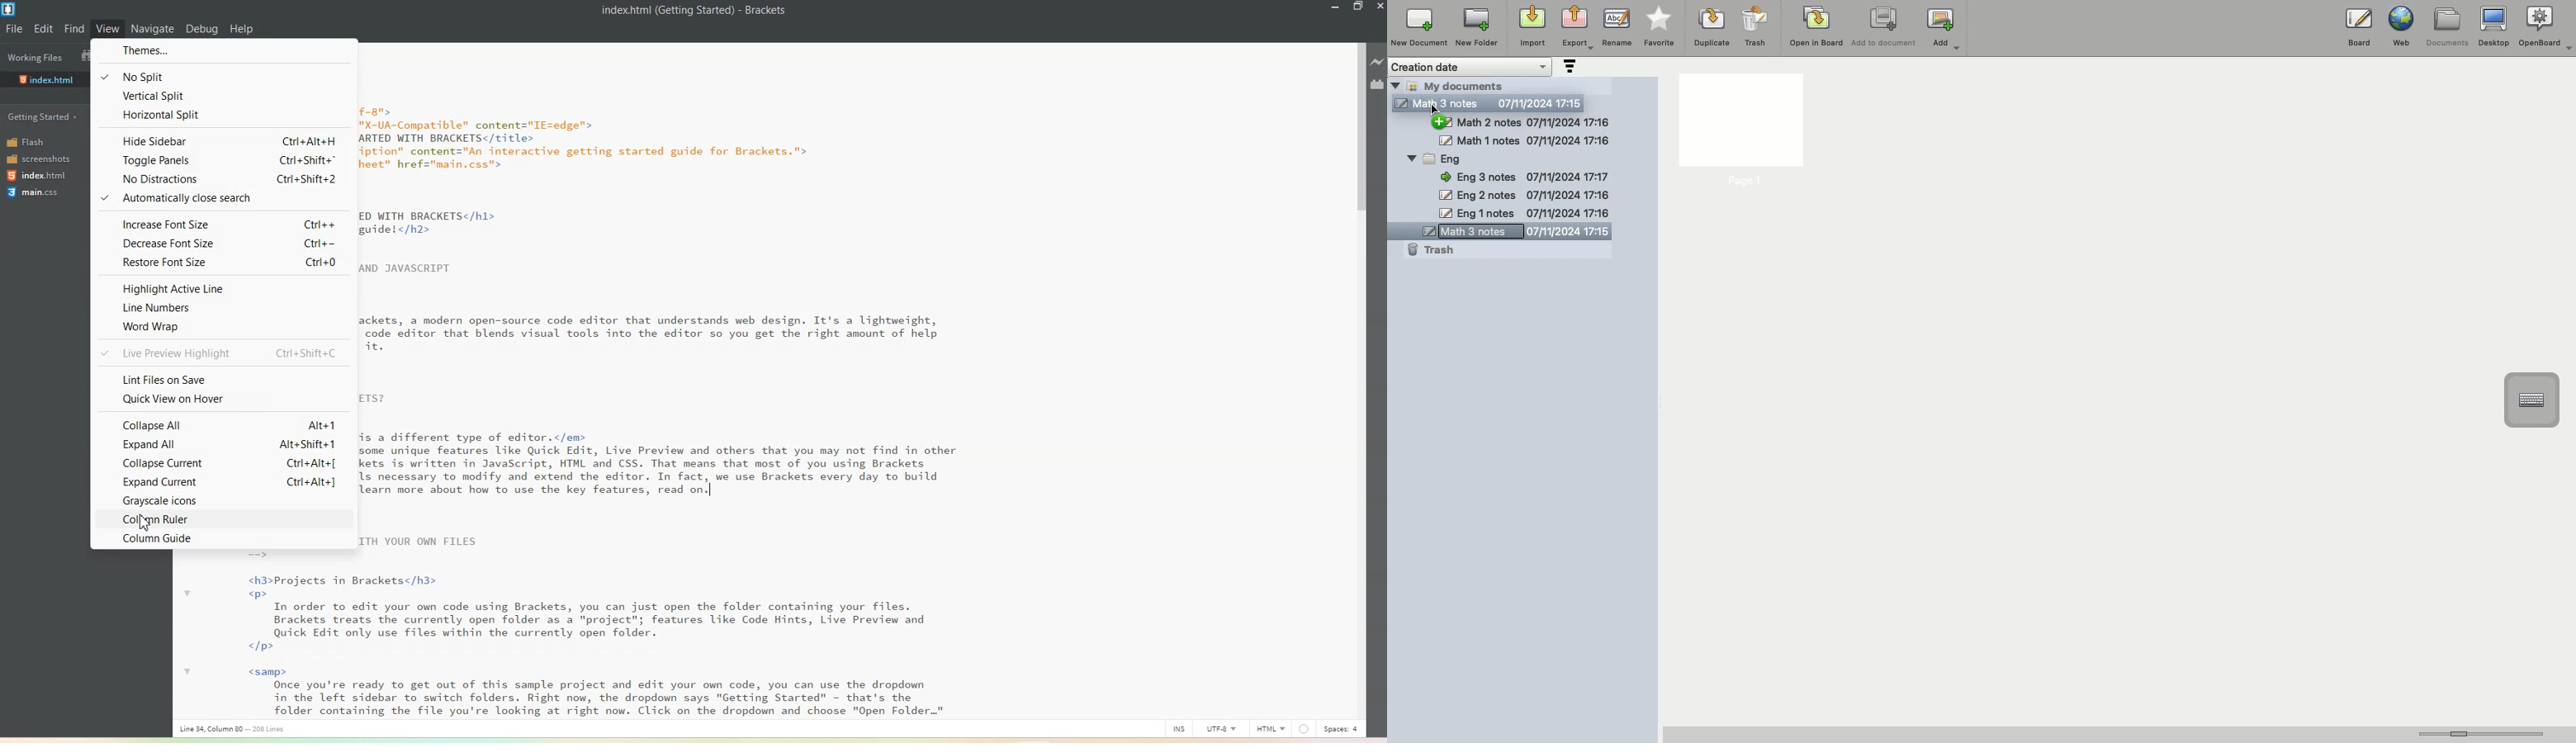 The height and width of the screenshot is (756, 2576). What do you see at coordinates (221, 198) in the screenshot?
I see `Automatically close search` at bounding box center [221, 198].